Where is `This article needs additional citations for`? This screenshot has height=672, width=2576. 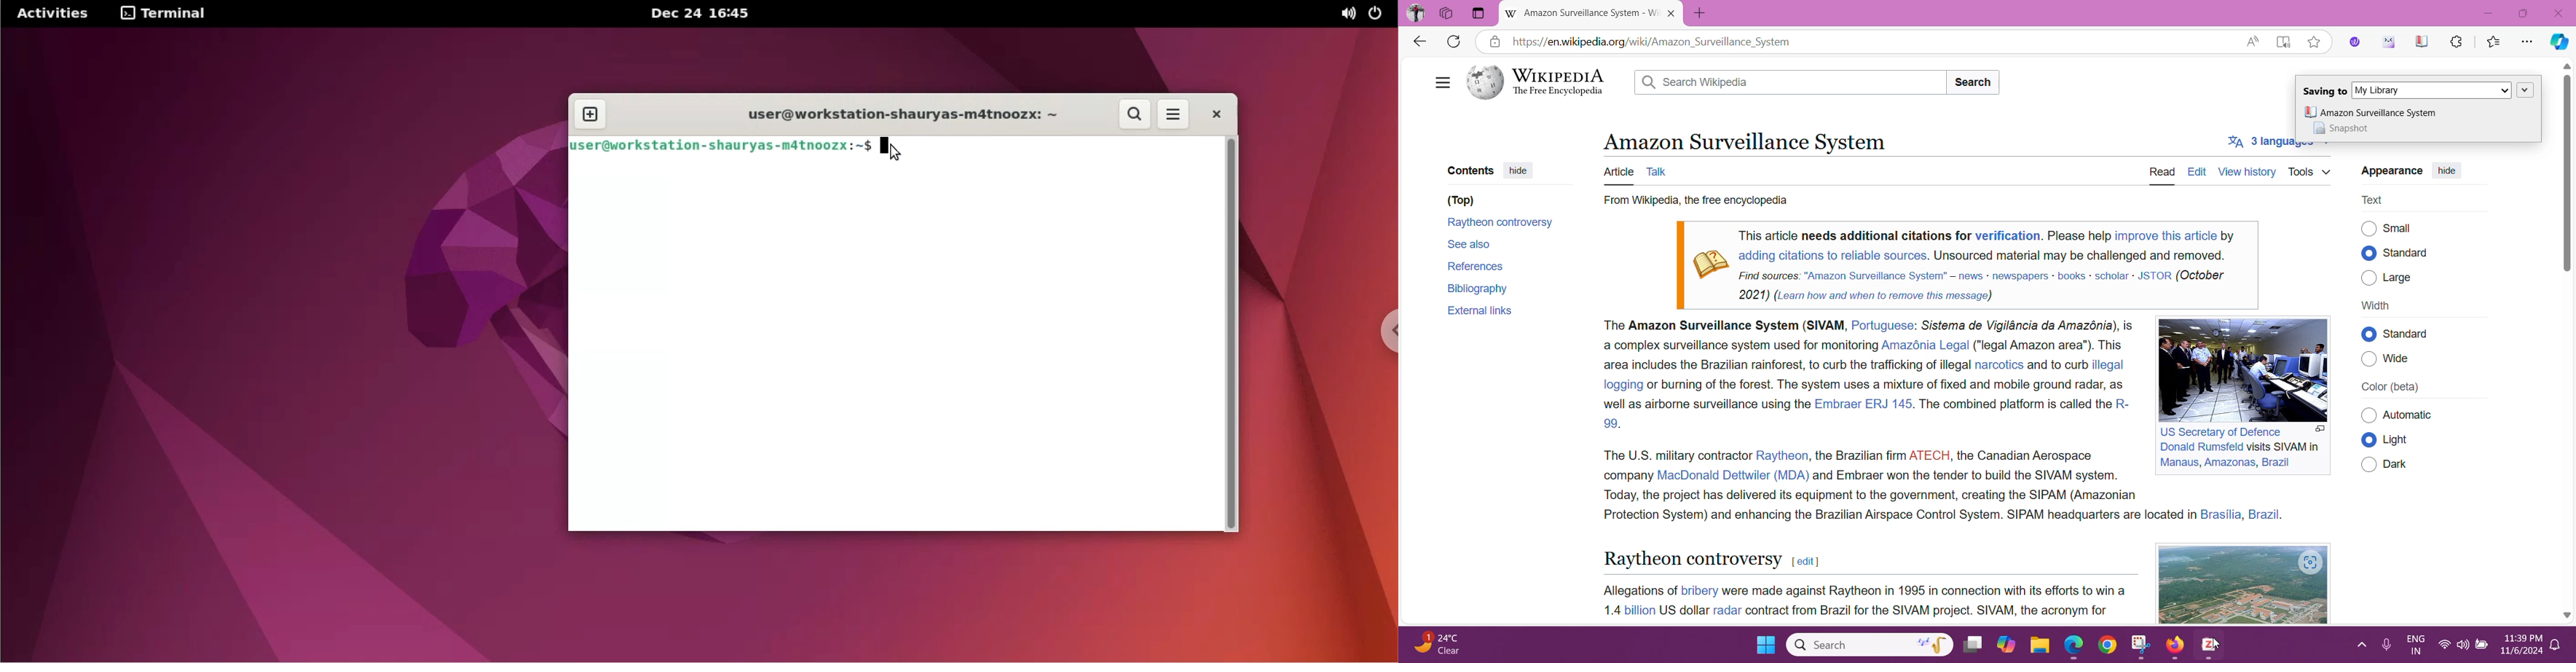
This article needs additional citations for is located at coordinates (1855, 235).